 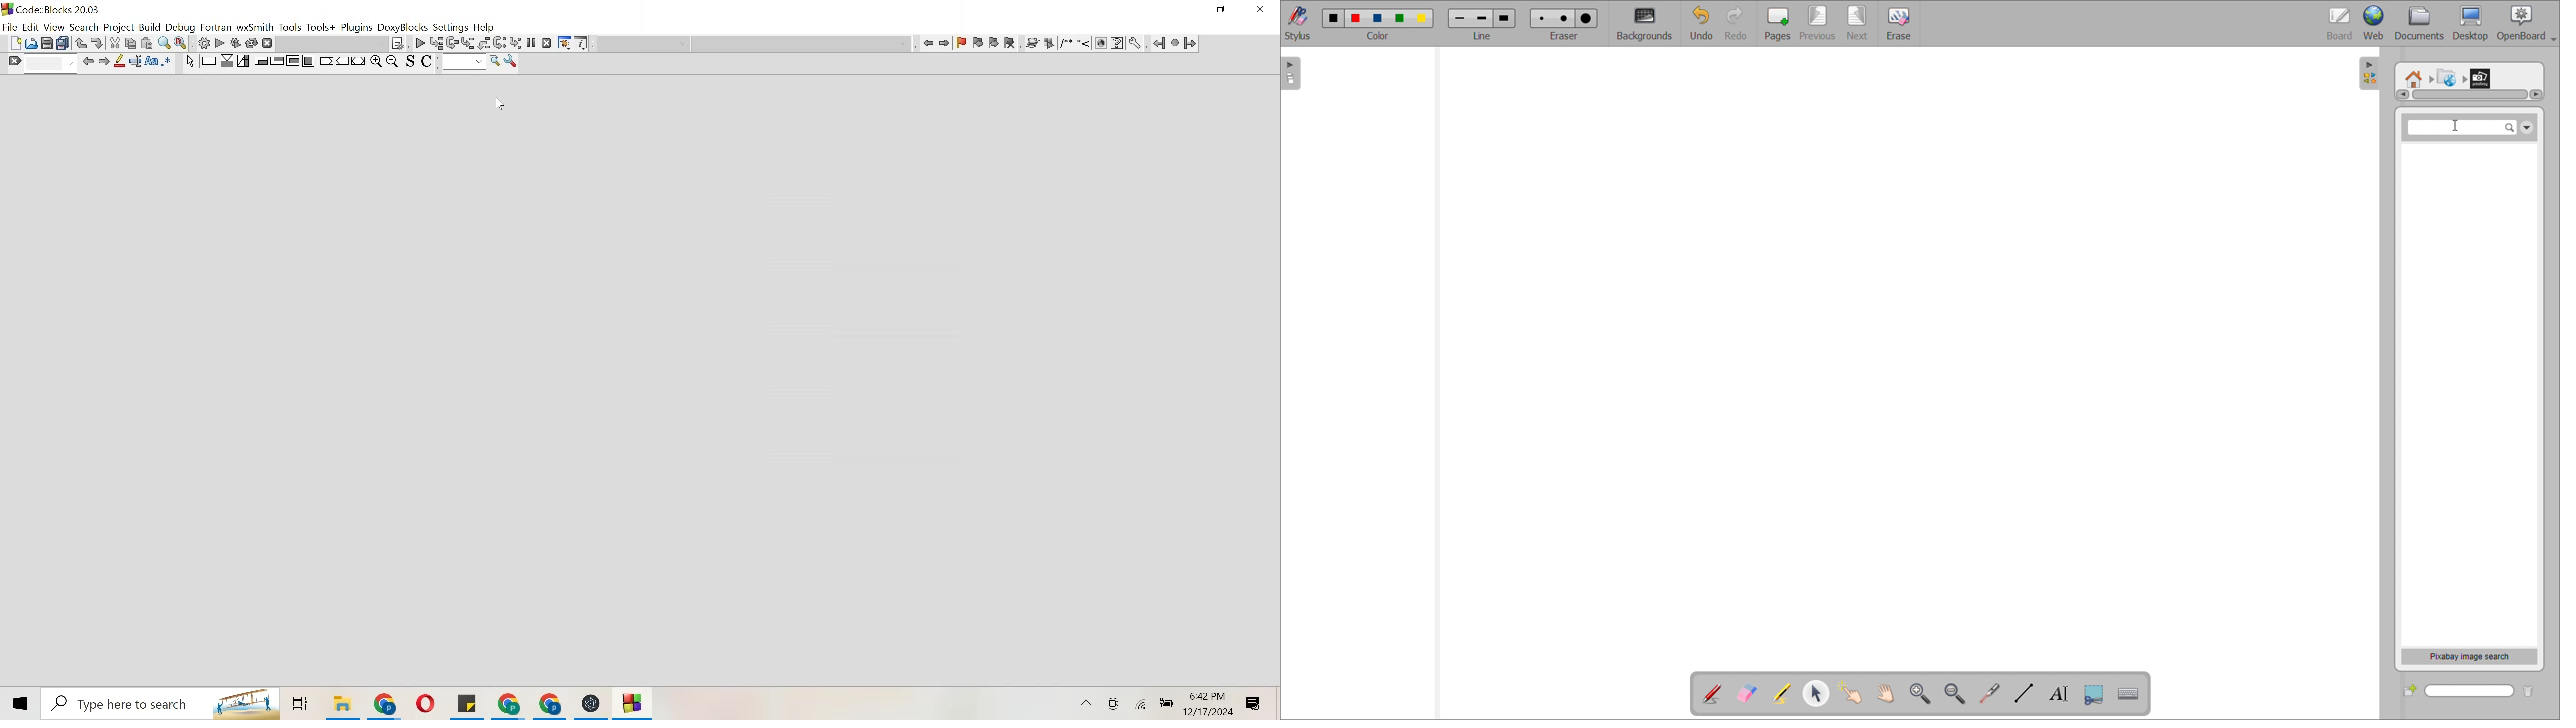 What do you see at coordinates (1073, 44) in the screenshot?
I see `changes to image` at bounding box center [1073, 44].